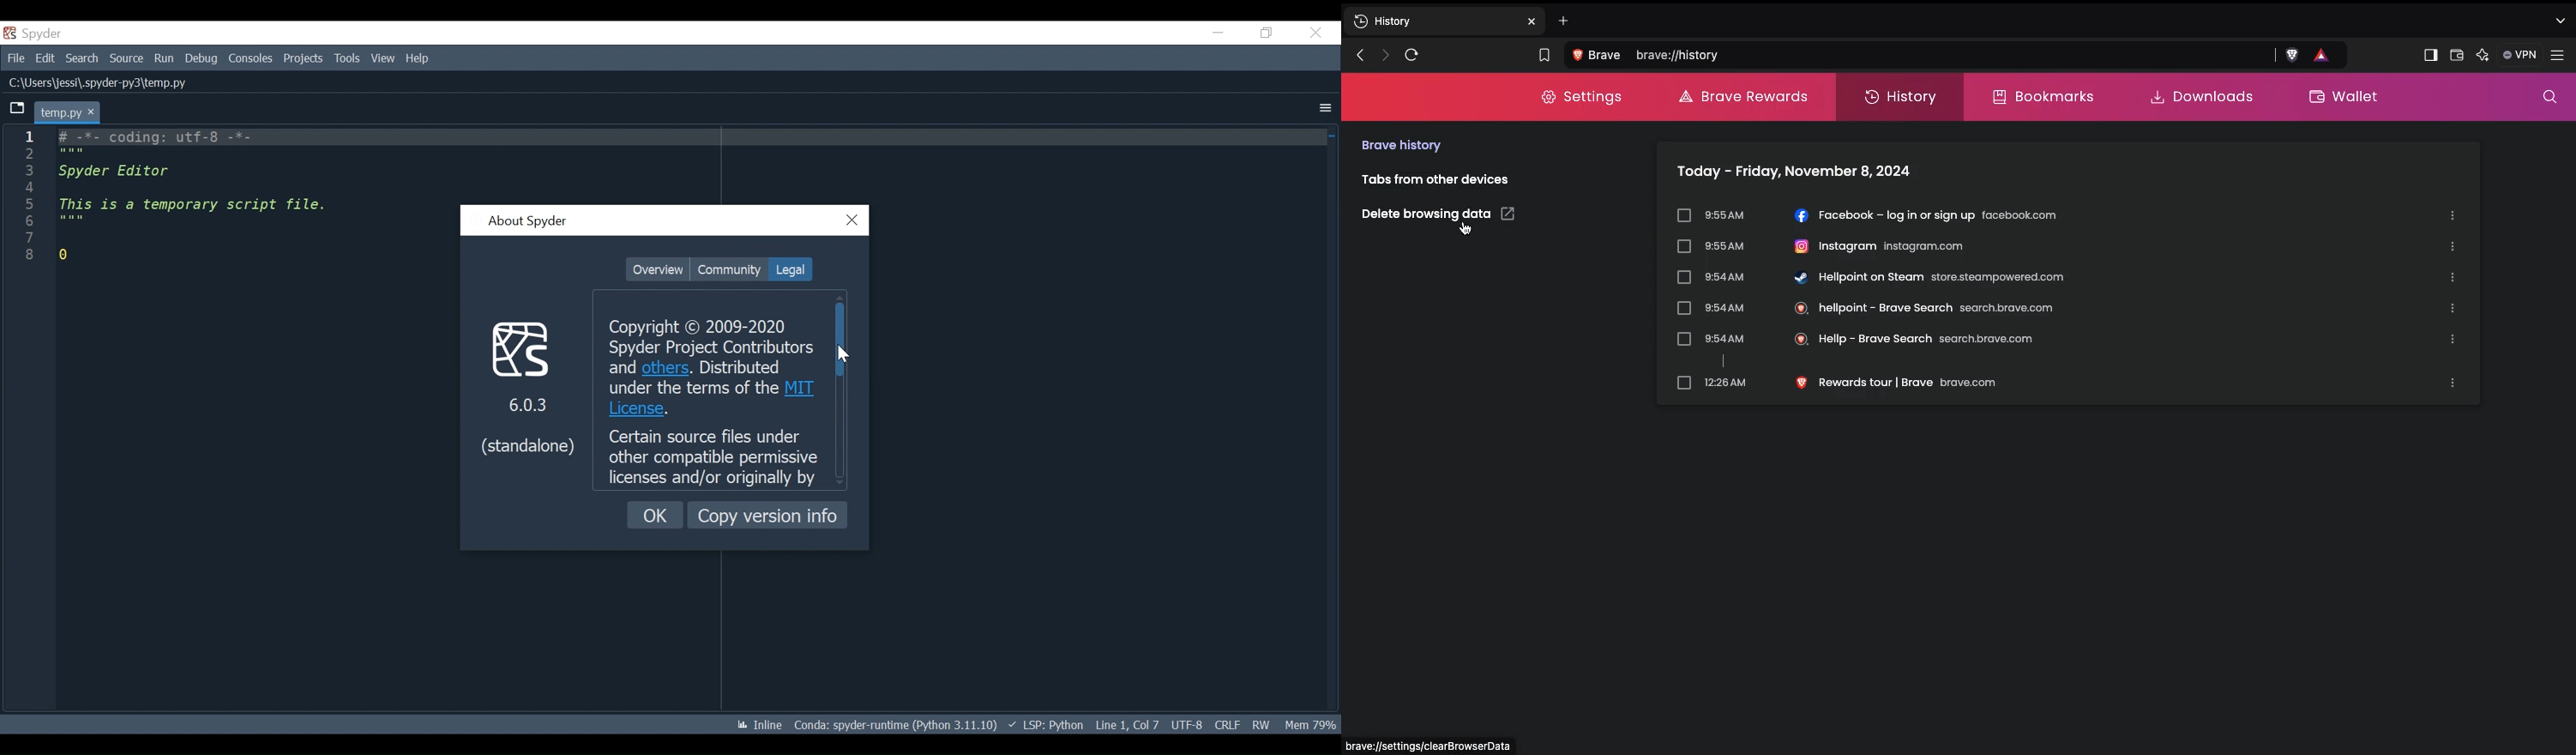 The height and width of the screenshot is (756, 2576). I want to click on Current tab, so click(68, 112).